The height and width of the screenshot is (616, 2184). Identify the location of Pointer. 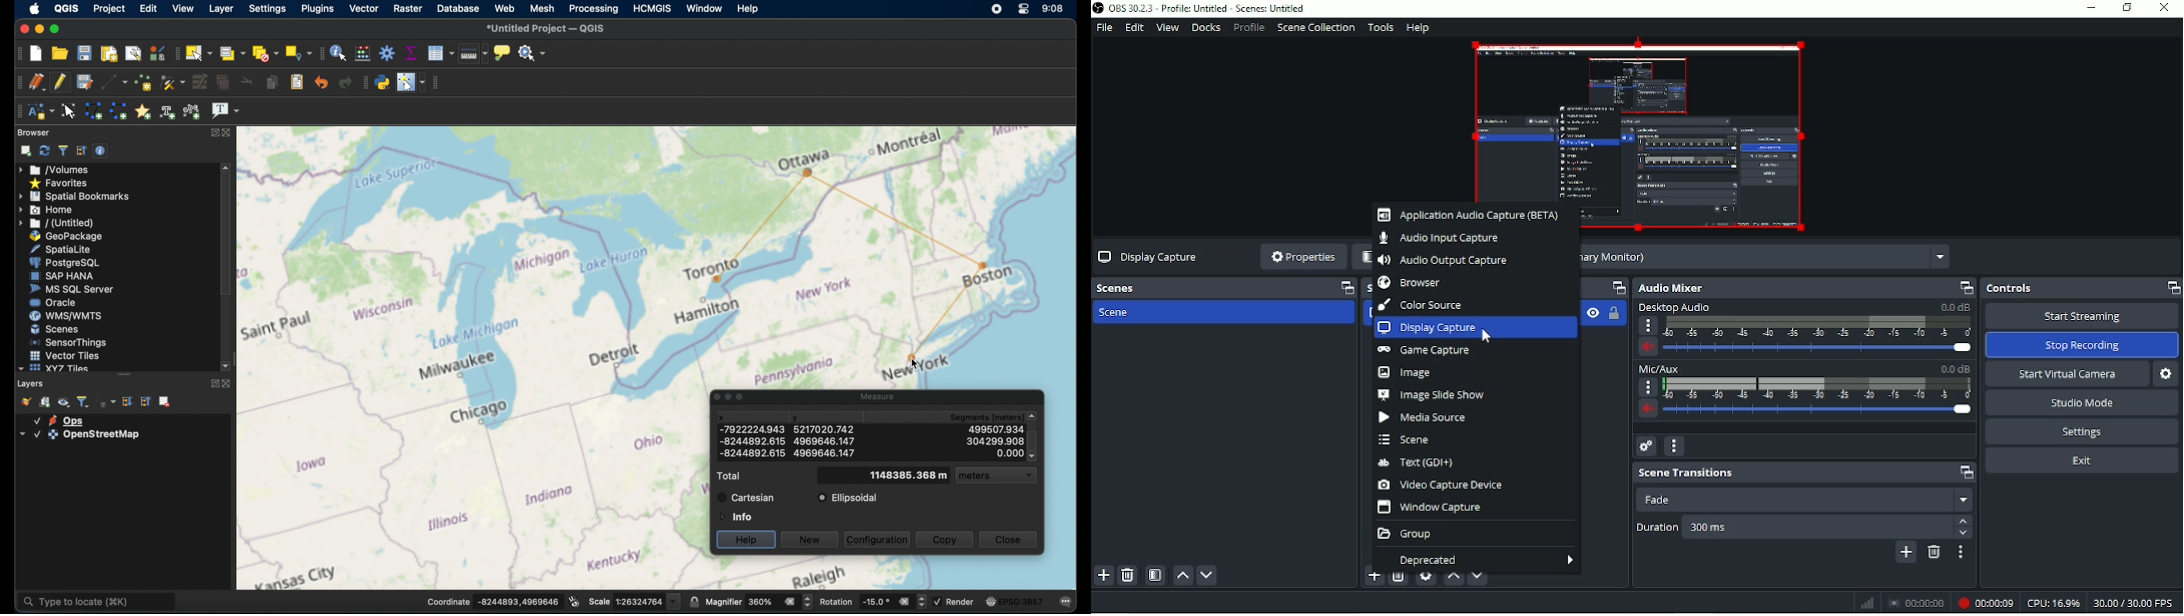
(1488, 338).